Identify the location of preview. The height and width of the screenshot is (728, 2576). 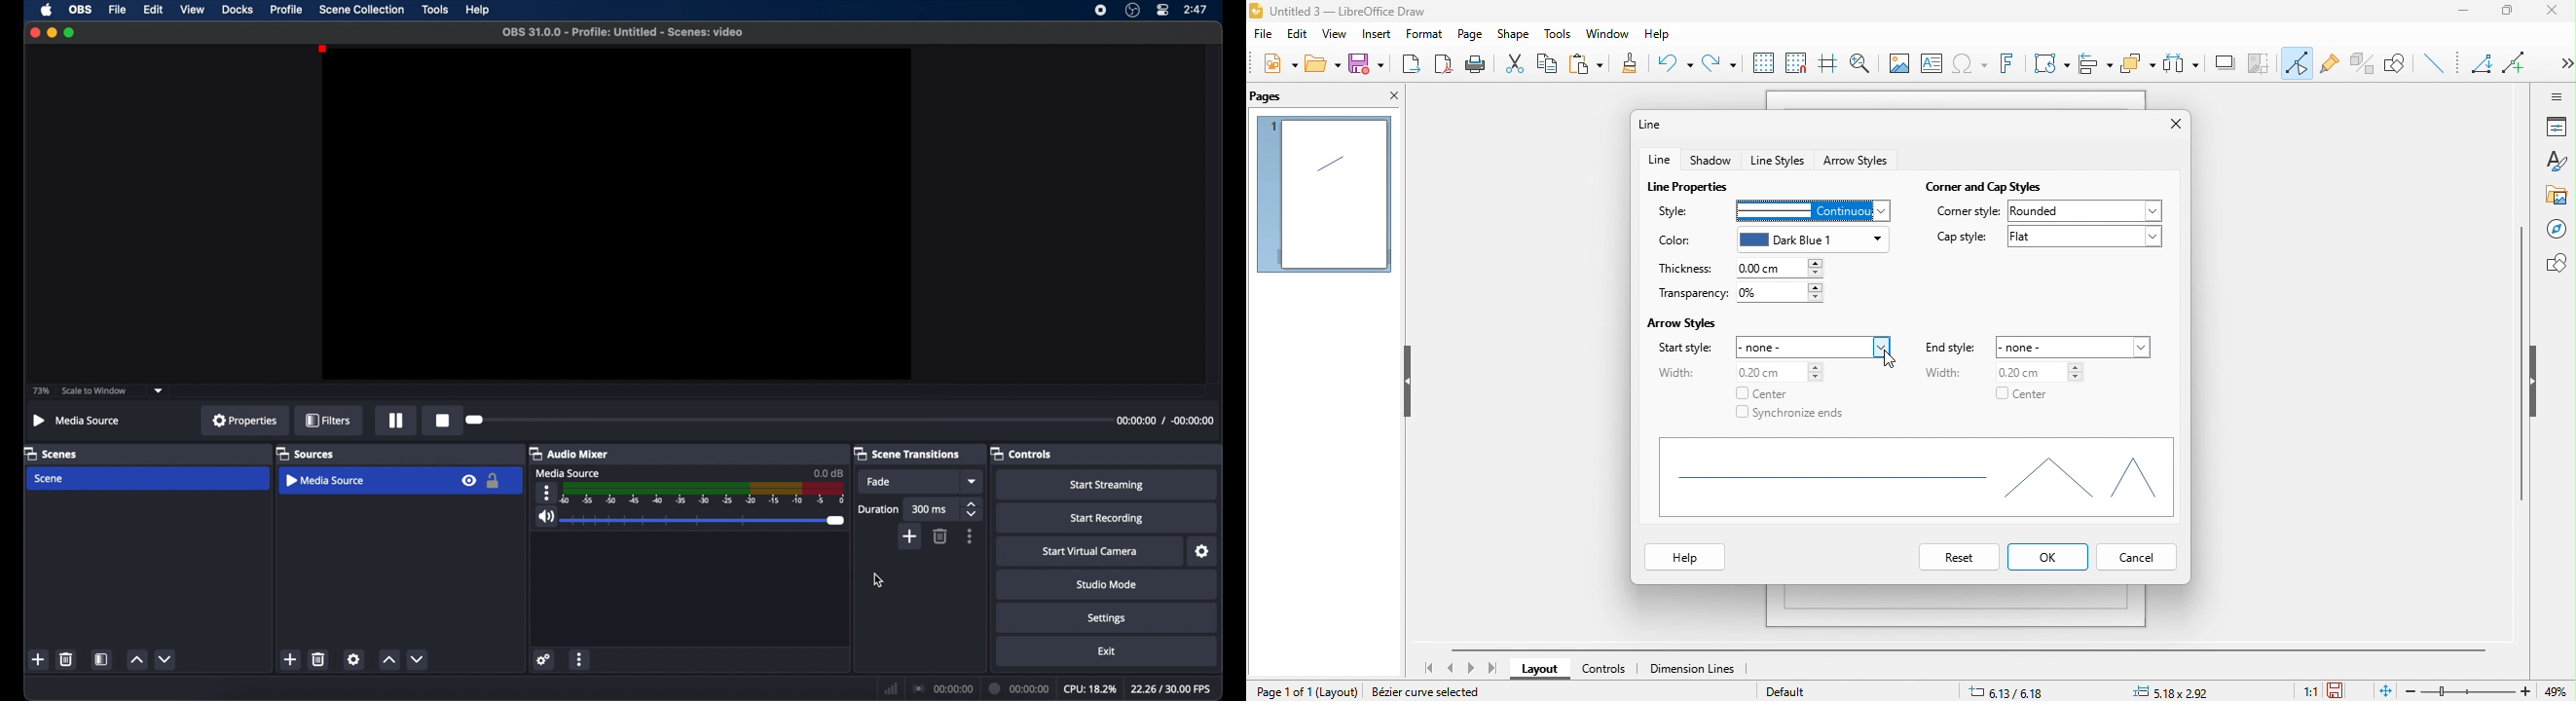
(614, 213).